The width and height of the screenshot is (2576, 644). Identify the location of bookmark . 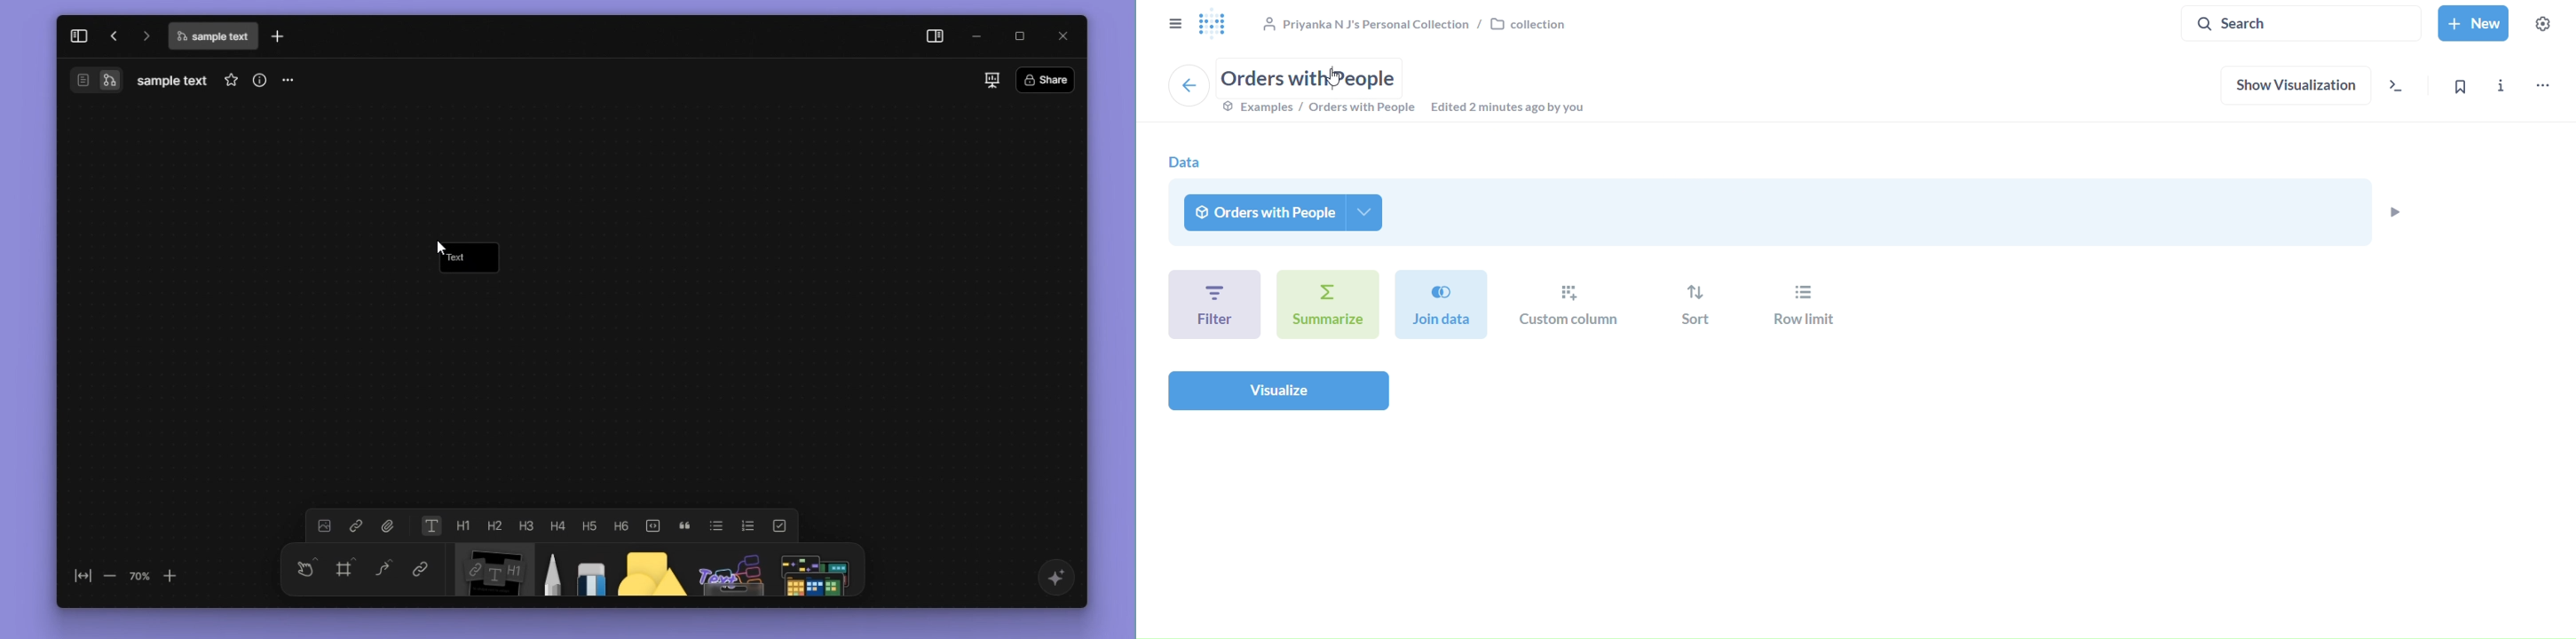
(2468, 86).